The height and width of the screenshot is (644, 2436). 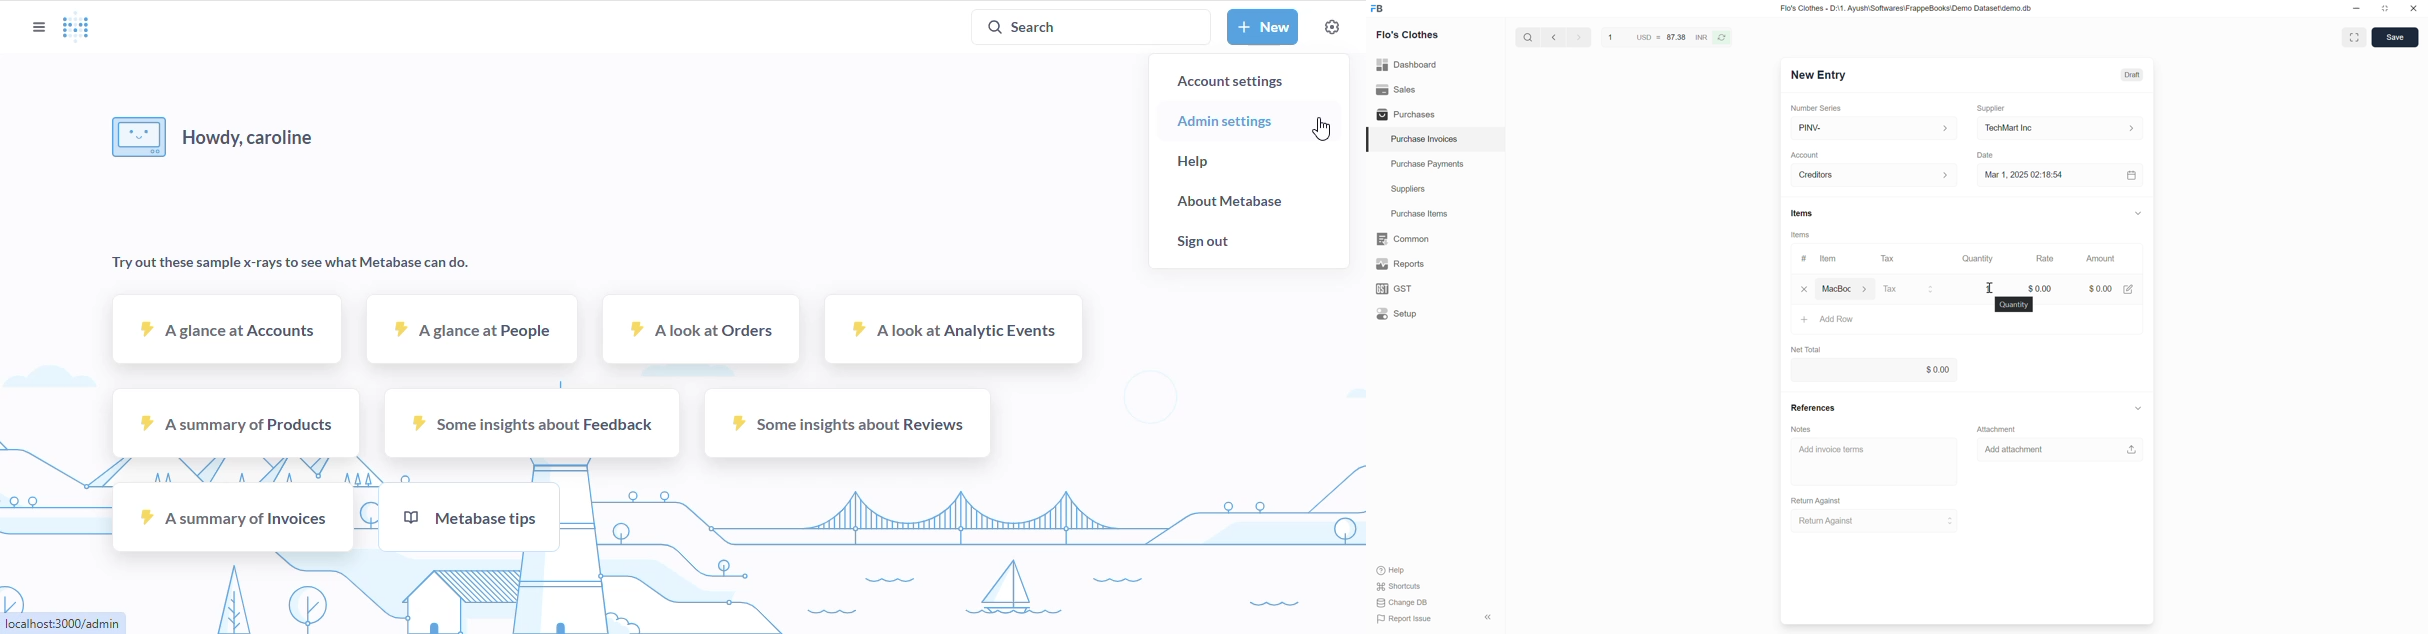 What do you see at coordinates (2414, 8) in the screenshot?
I see `Close` at bounding box center [2414, 8].